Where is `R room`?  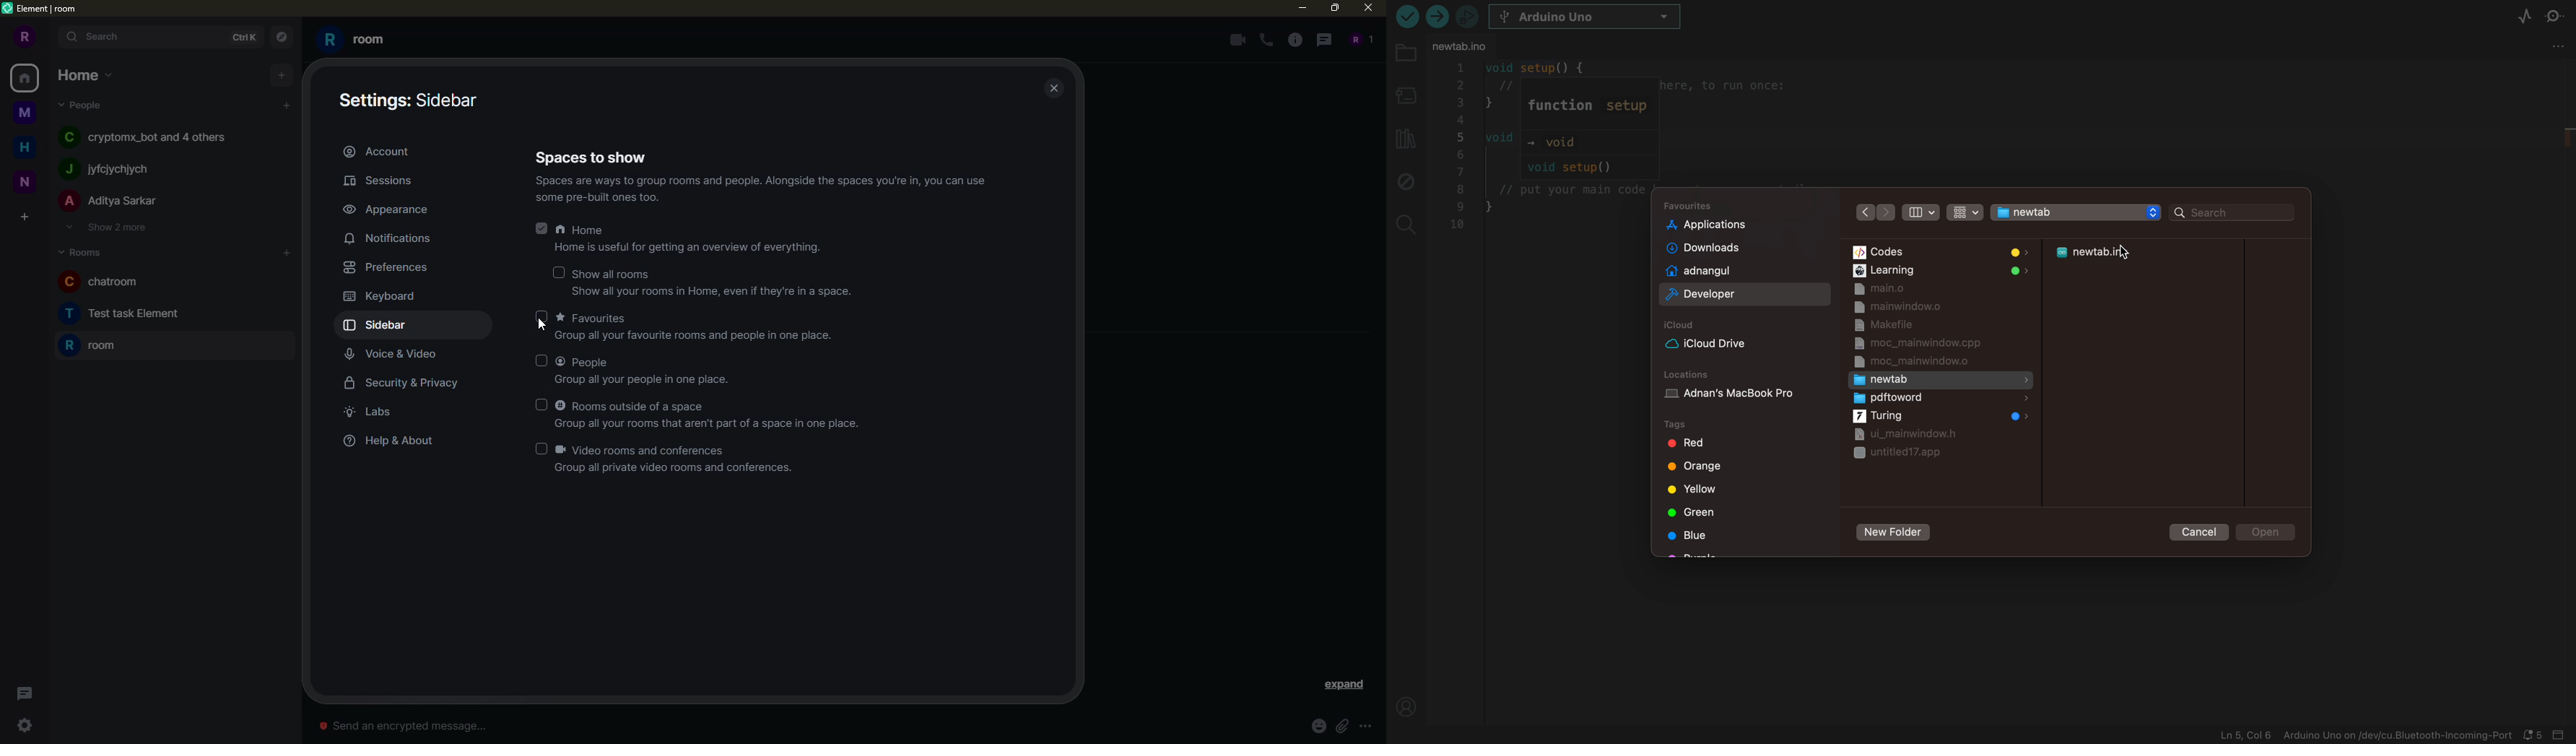 R room is located at coordinates (92, 347).